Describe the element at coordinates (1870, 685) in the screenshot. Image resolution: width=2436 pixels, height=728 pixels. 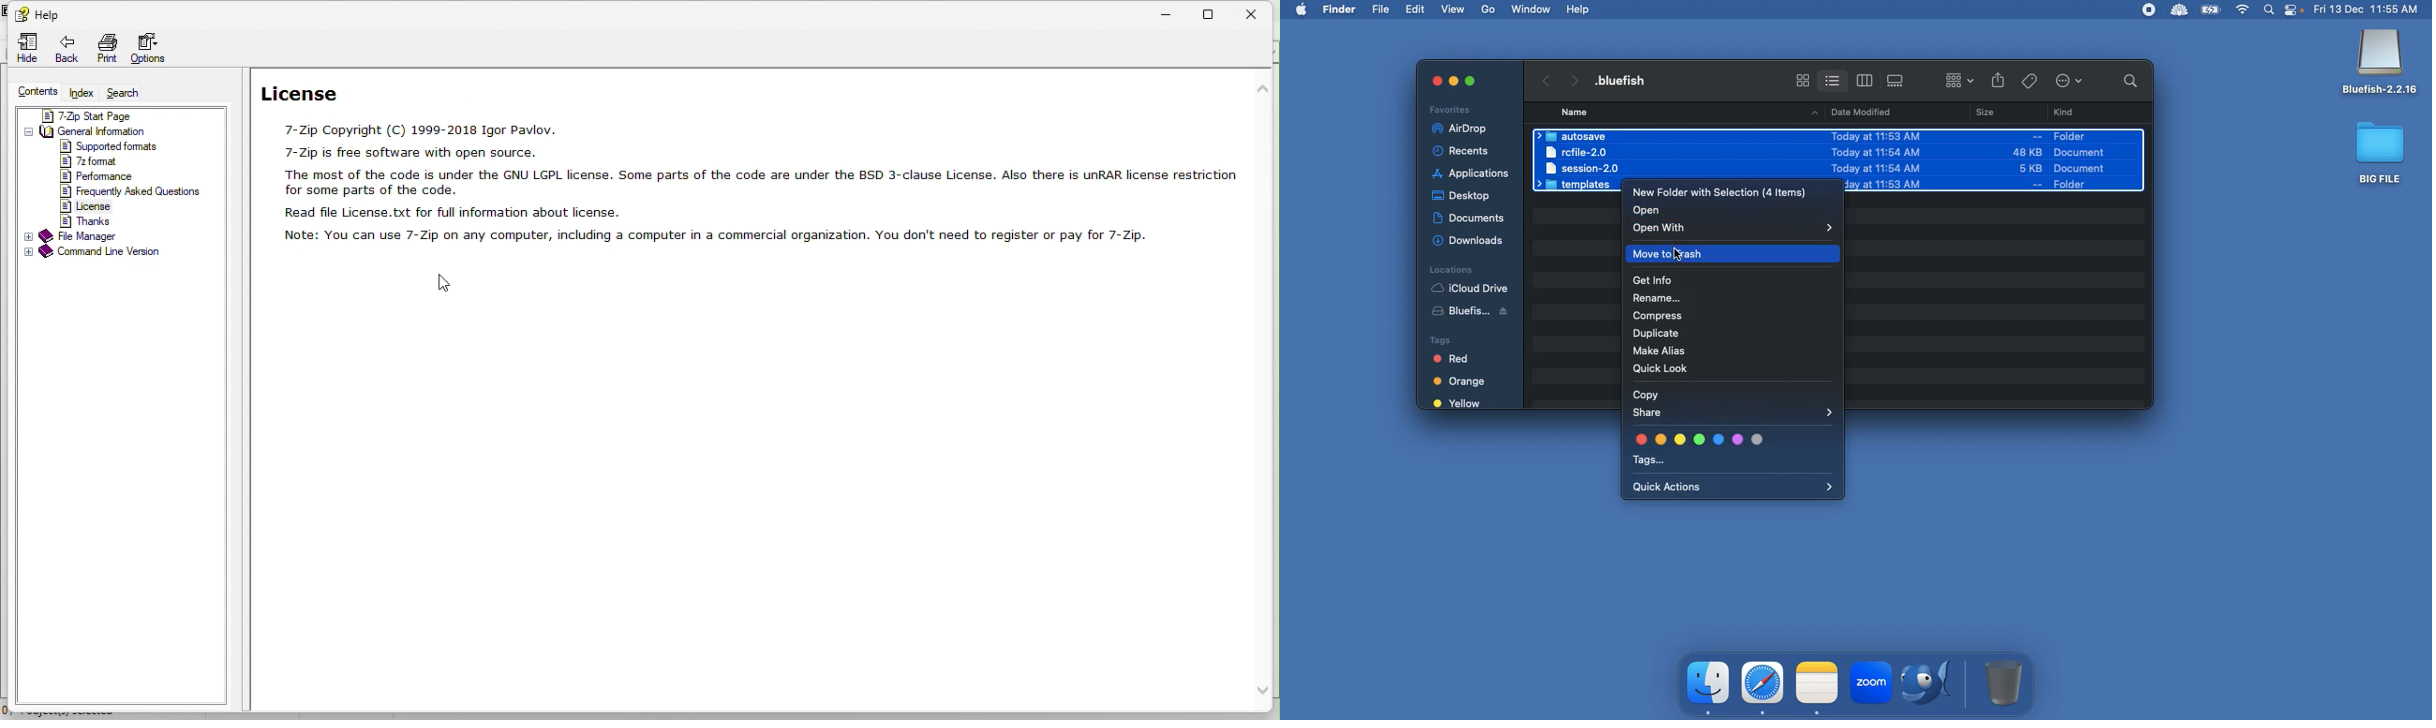
I see `zoom` at that location.